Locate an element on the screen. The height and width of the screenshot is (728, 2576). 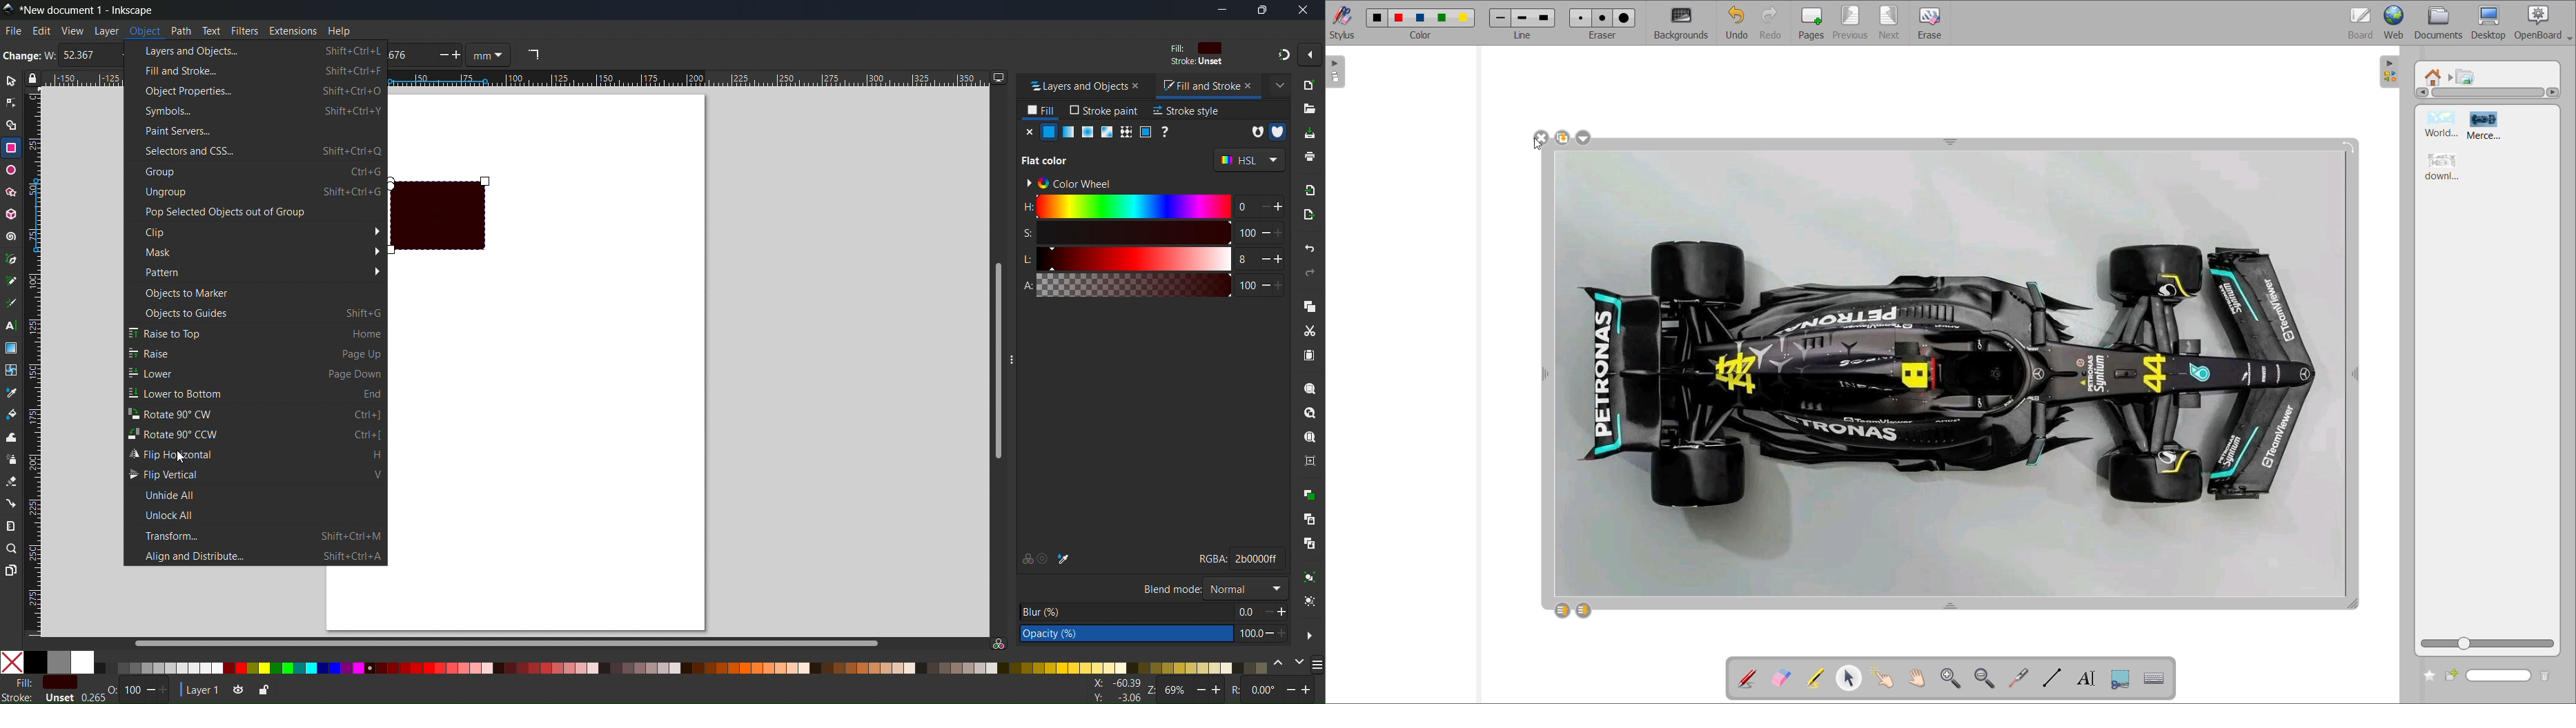
Snapping is located at coordinates (1281, 54).